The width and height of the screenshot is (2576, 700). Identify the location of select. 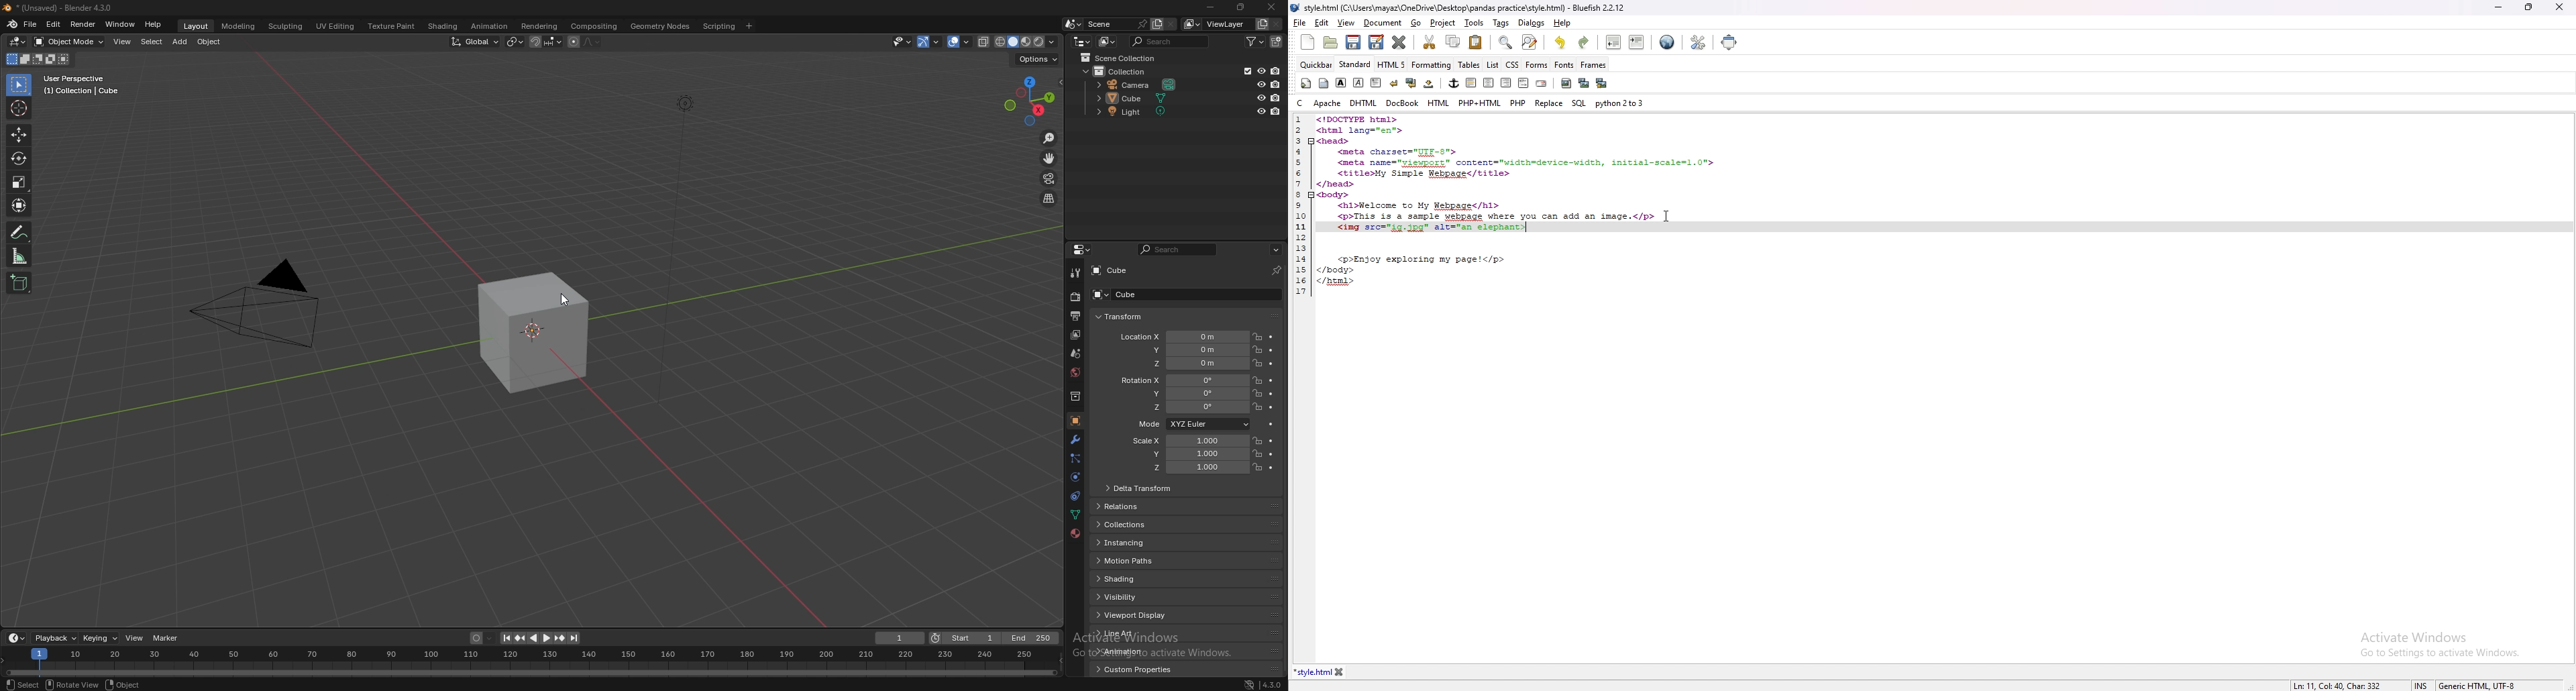
(19, 86).